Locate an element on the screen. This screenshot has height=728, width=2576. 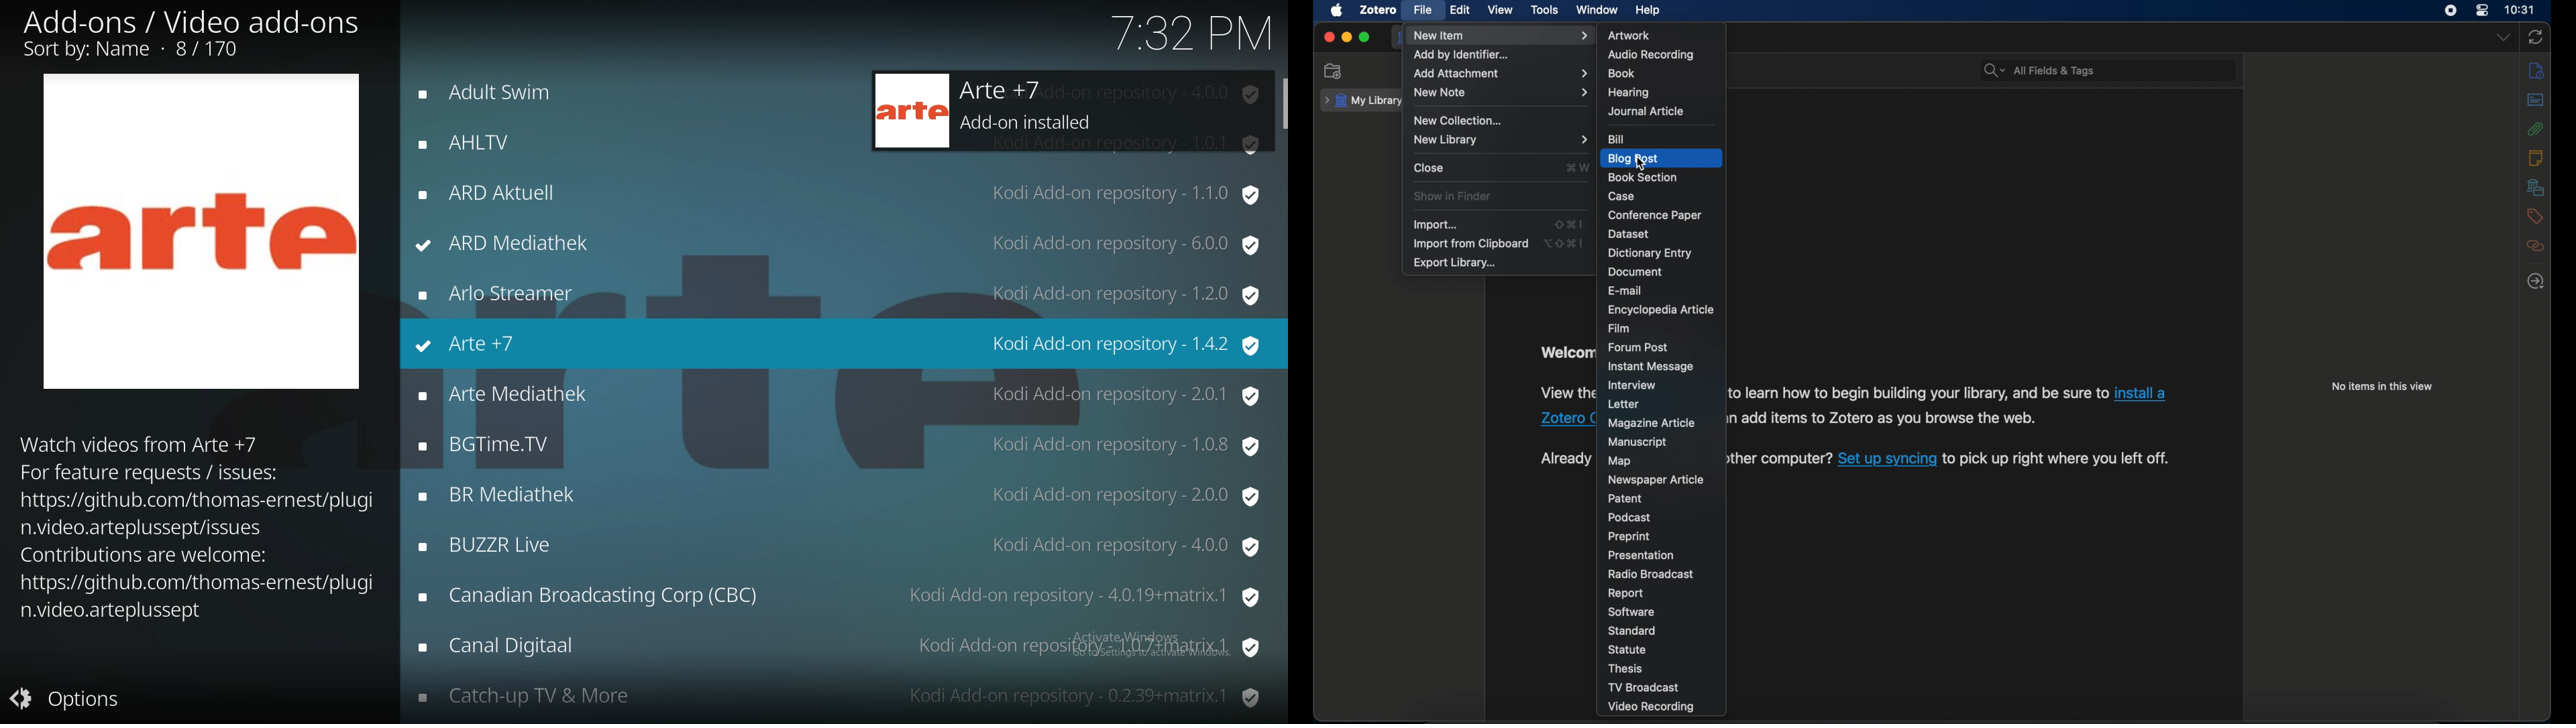
tv broadcast is located at coordinates (1646, 688).